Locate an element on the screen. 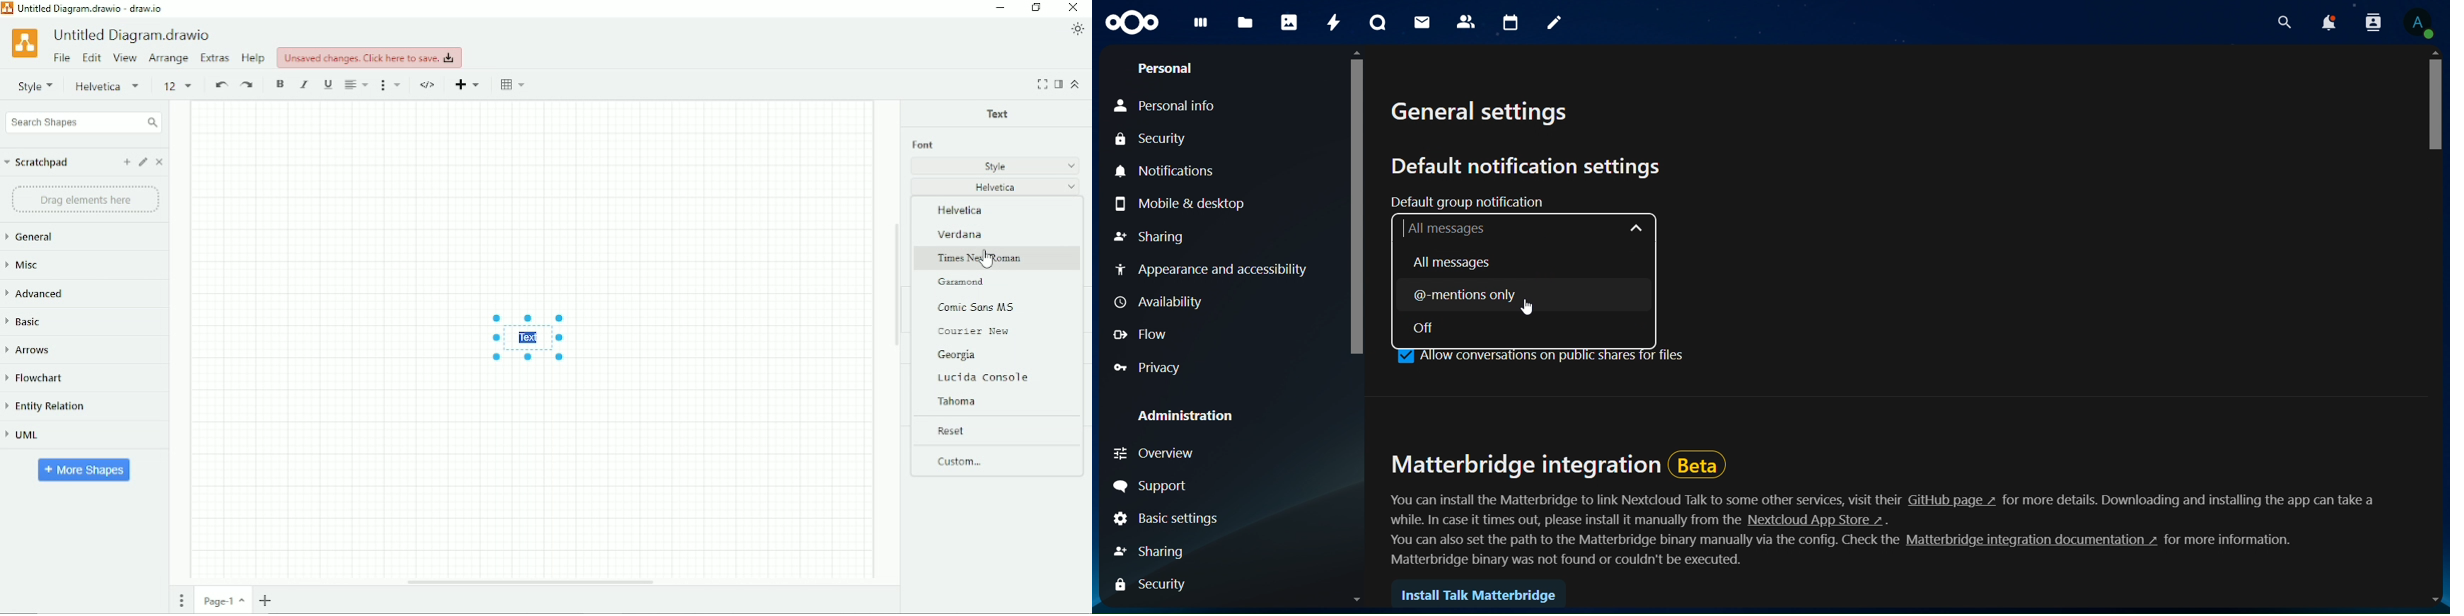 This screenshot has height=616, width=2464. scroll bar is located at coordinates (2437, 328).